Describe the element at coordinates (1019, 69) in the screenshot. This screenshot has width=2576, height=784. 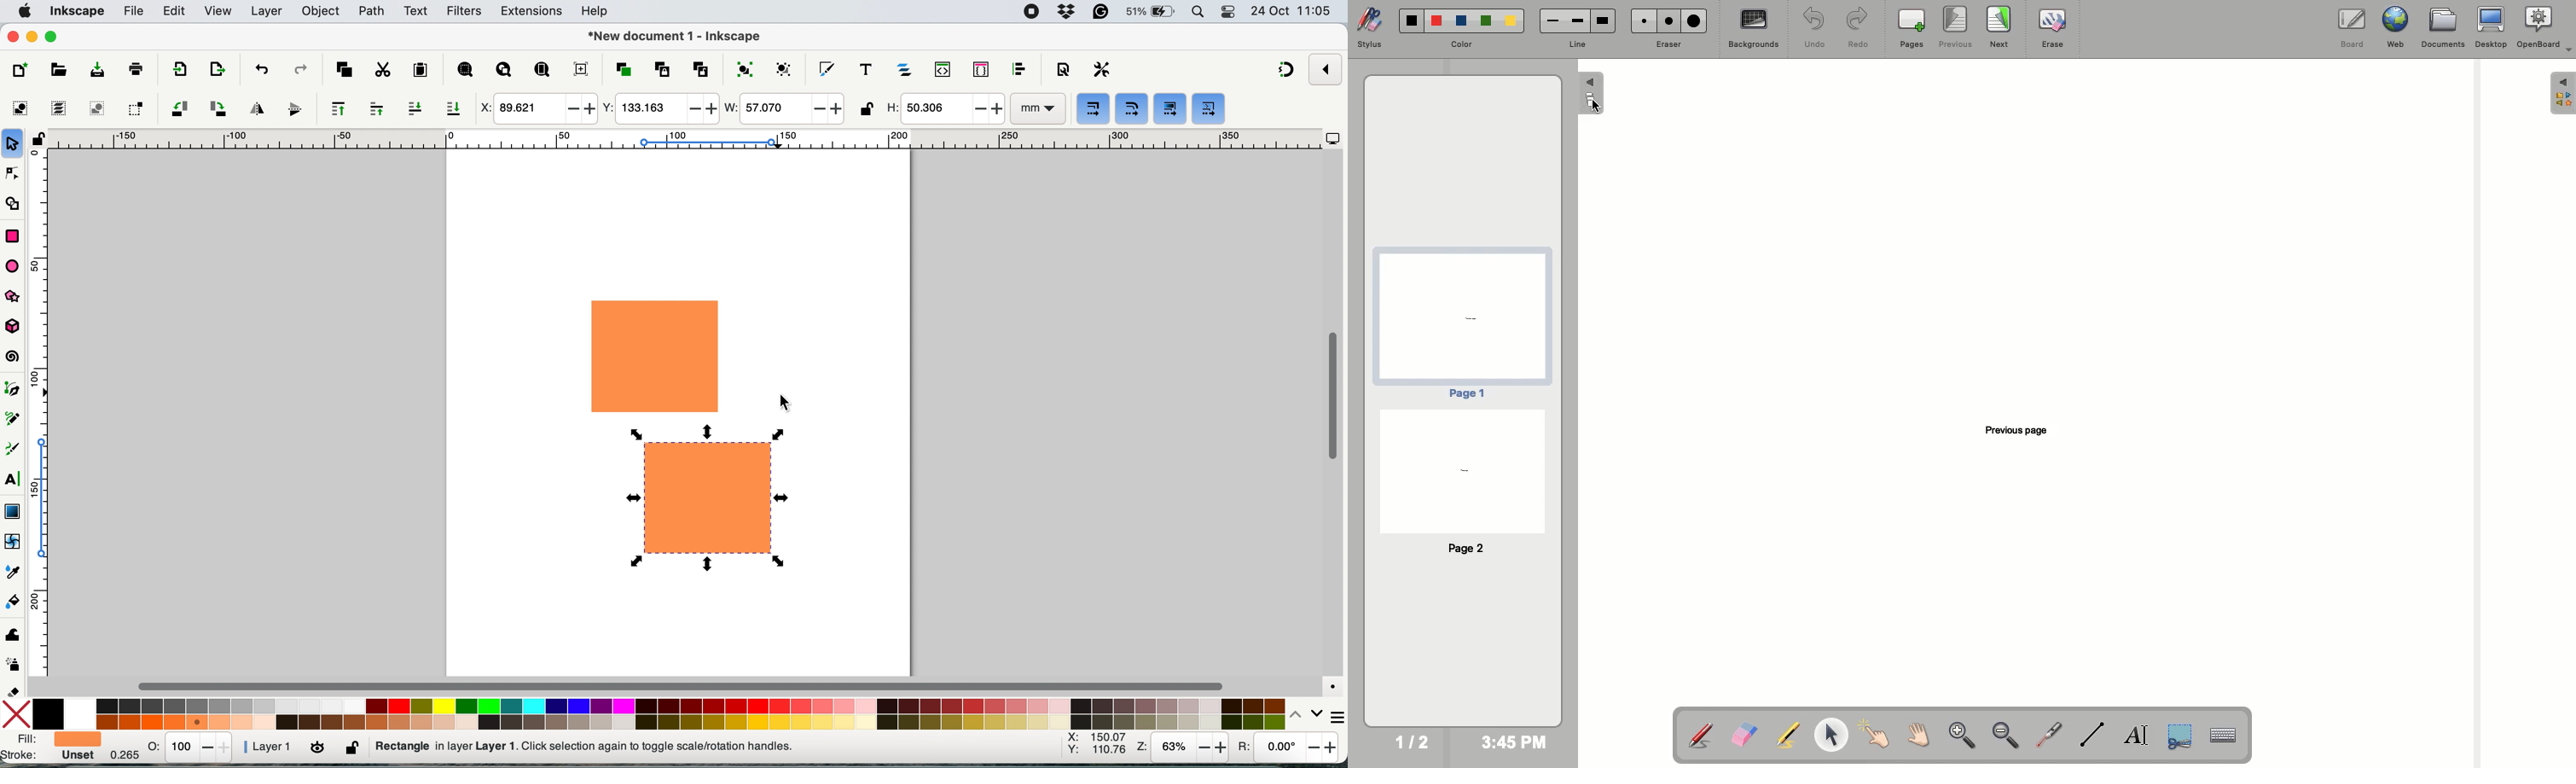
I see `align and distribute` at that location.